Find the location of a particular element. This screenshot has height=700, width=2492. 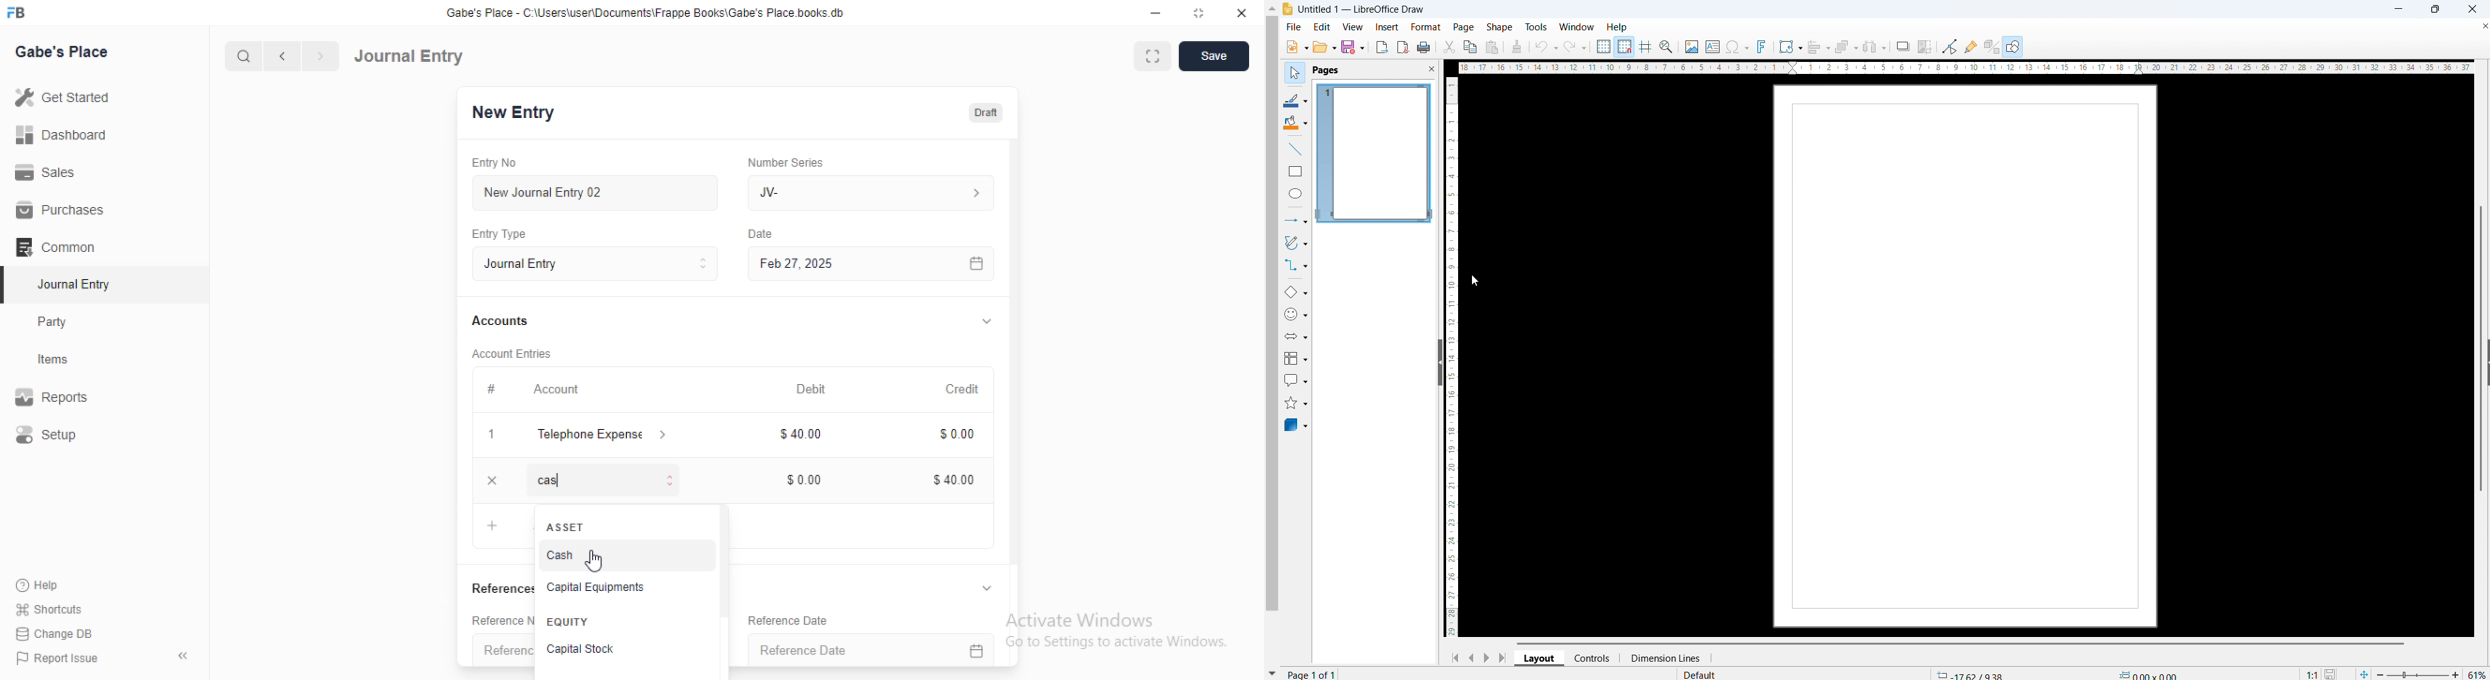

3D objects is located at coordinates (1296, 425).